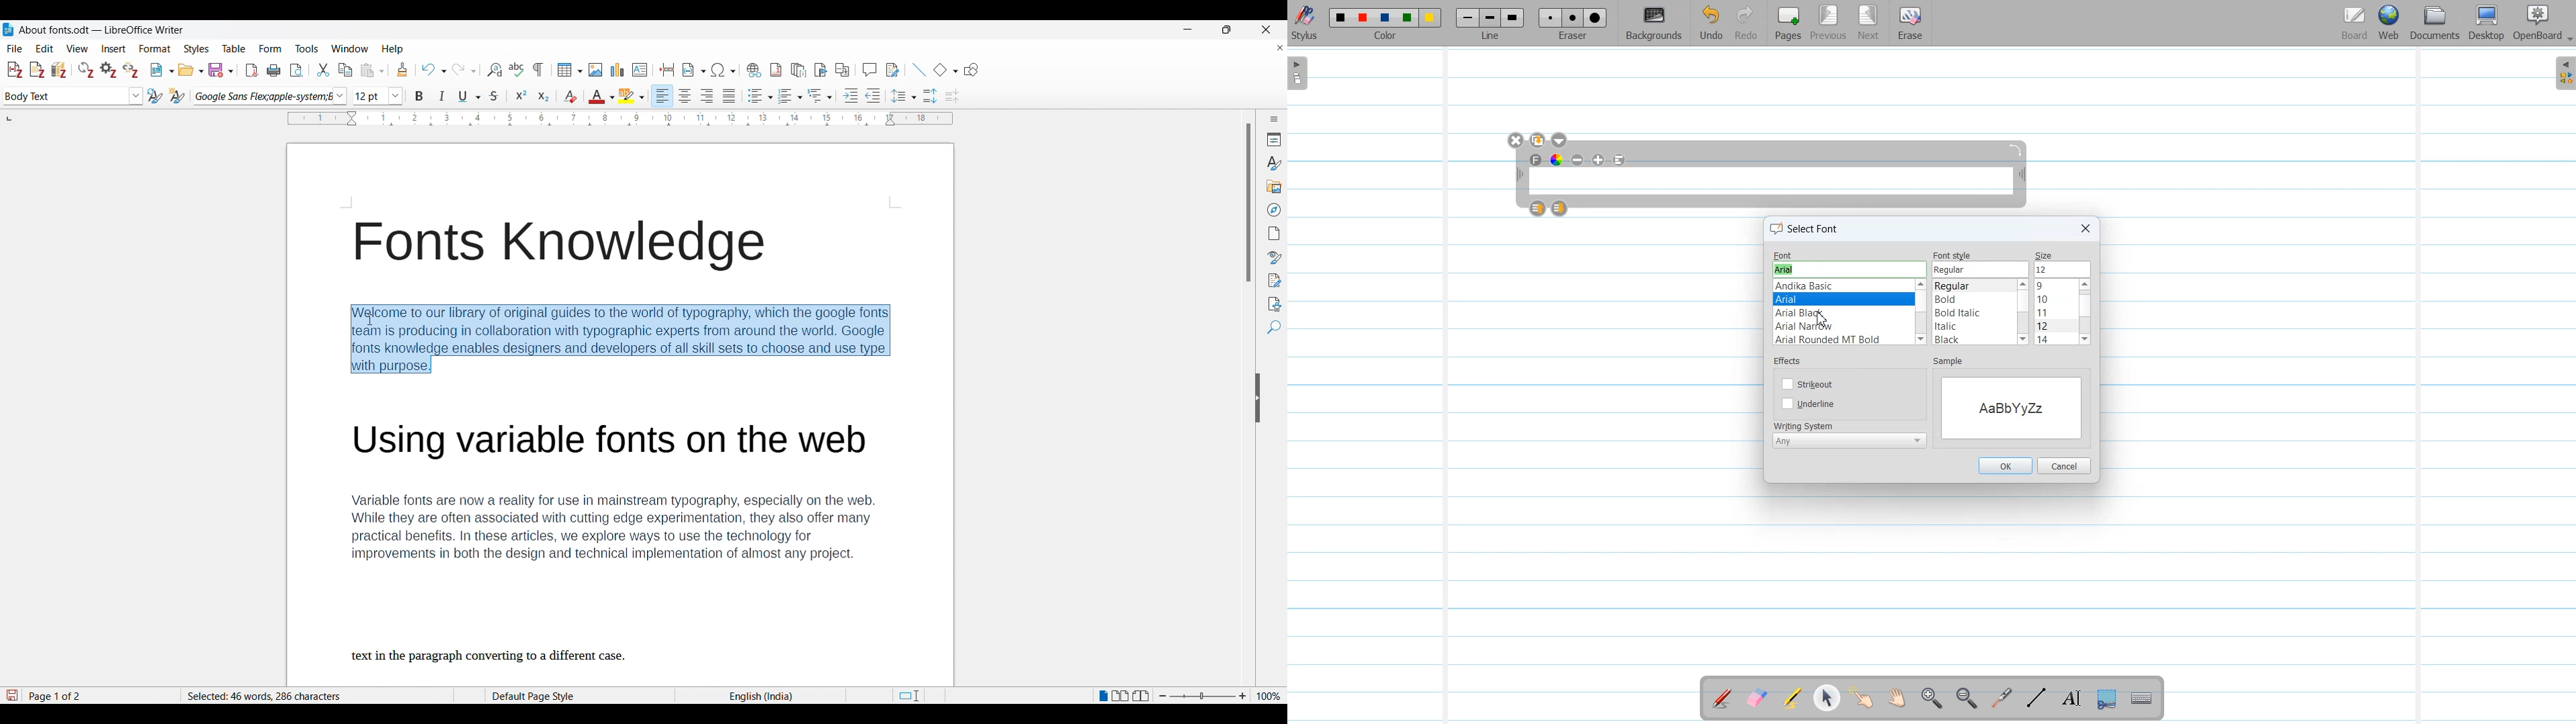 The image size is (2576, 728). What do you see at coordinates (1121, 696) in the screenshot?
I see `Multiple page view` at bounding box center [1121, 696].